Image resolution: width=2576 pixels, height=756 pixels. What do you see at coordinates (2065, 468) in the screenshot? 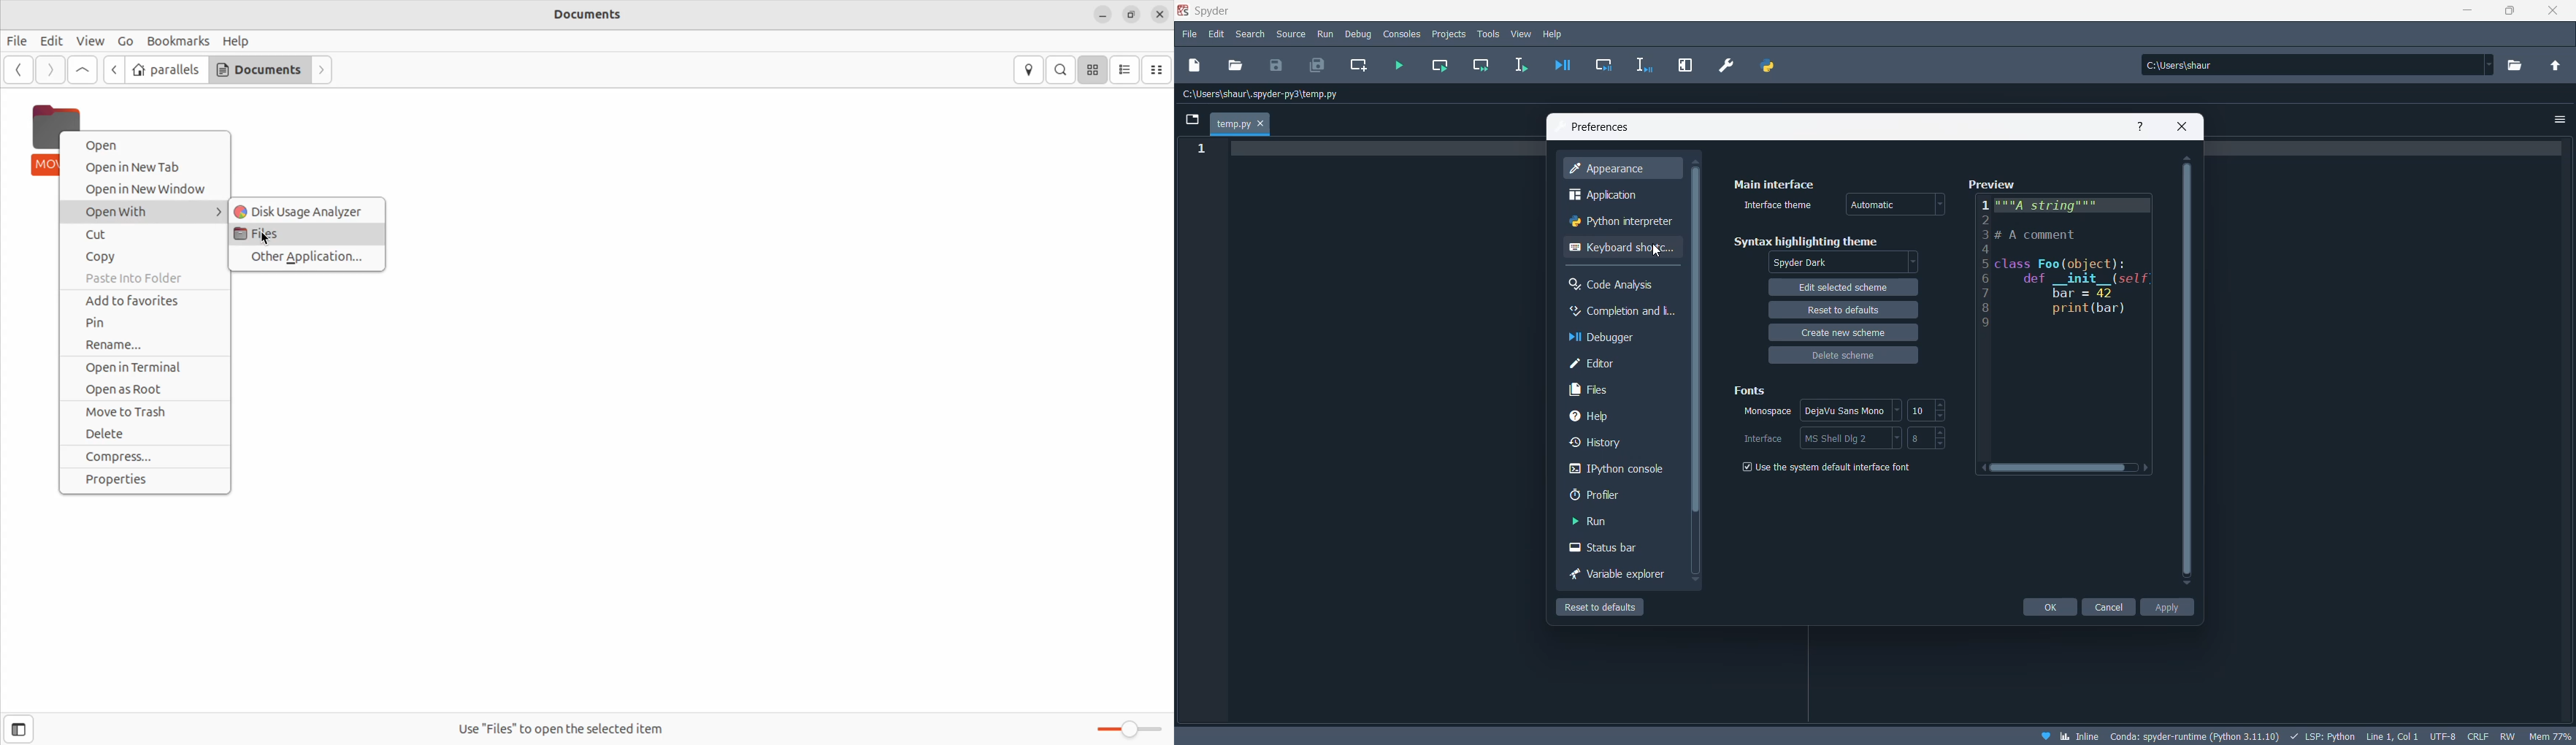
I see `scrollbar` at bounding box center [2065, 468].